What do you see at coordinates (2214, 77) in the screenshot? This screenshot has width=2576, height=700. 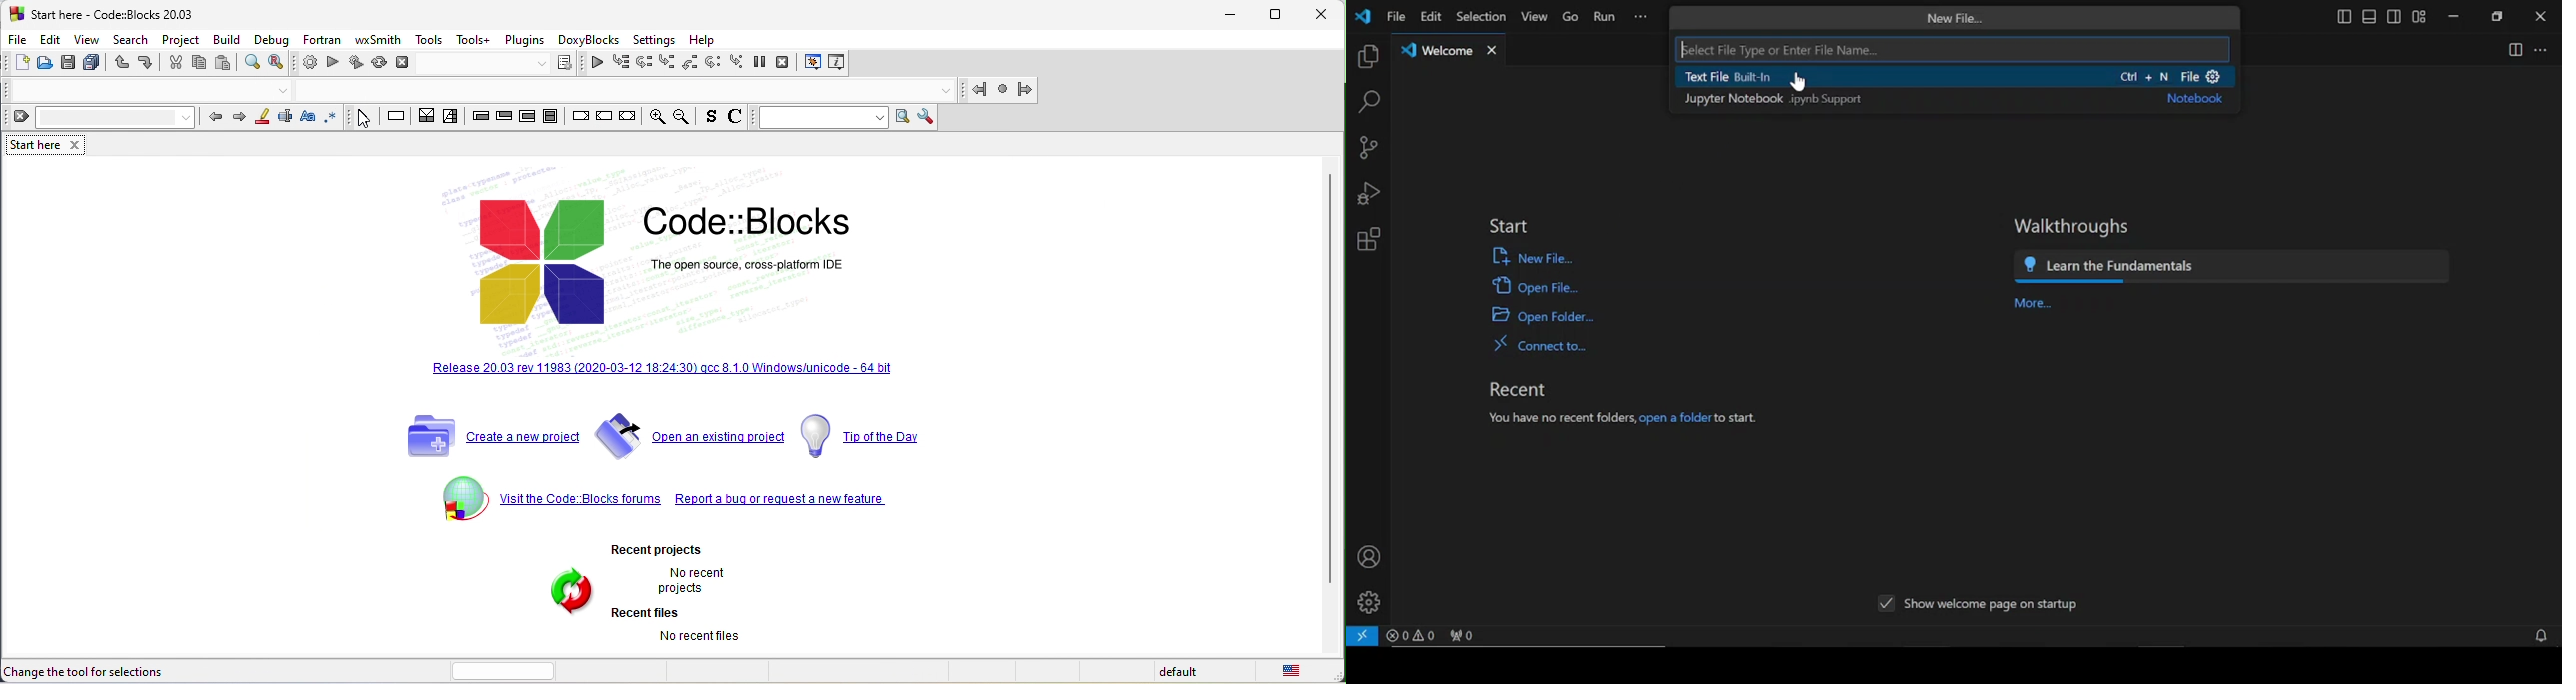 I see `Settings` at bounding box center [2214, 77].